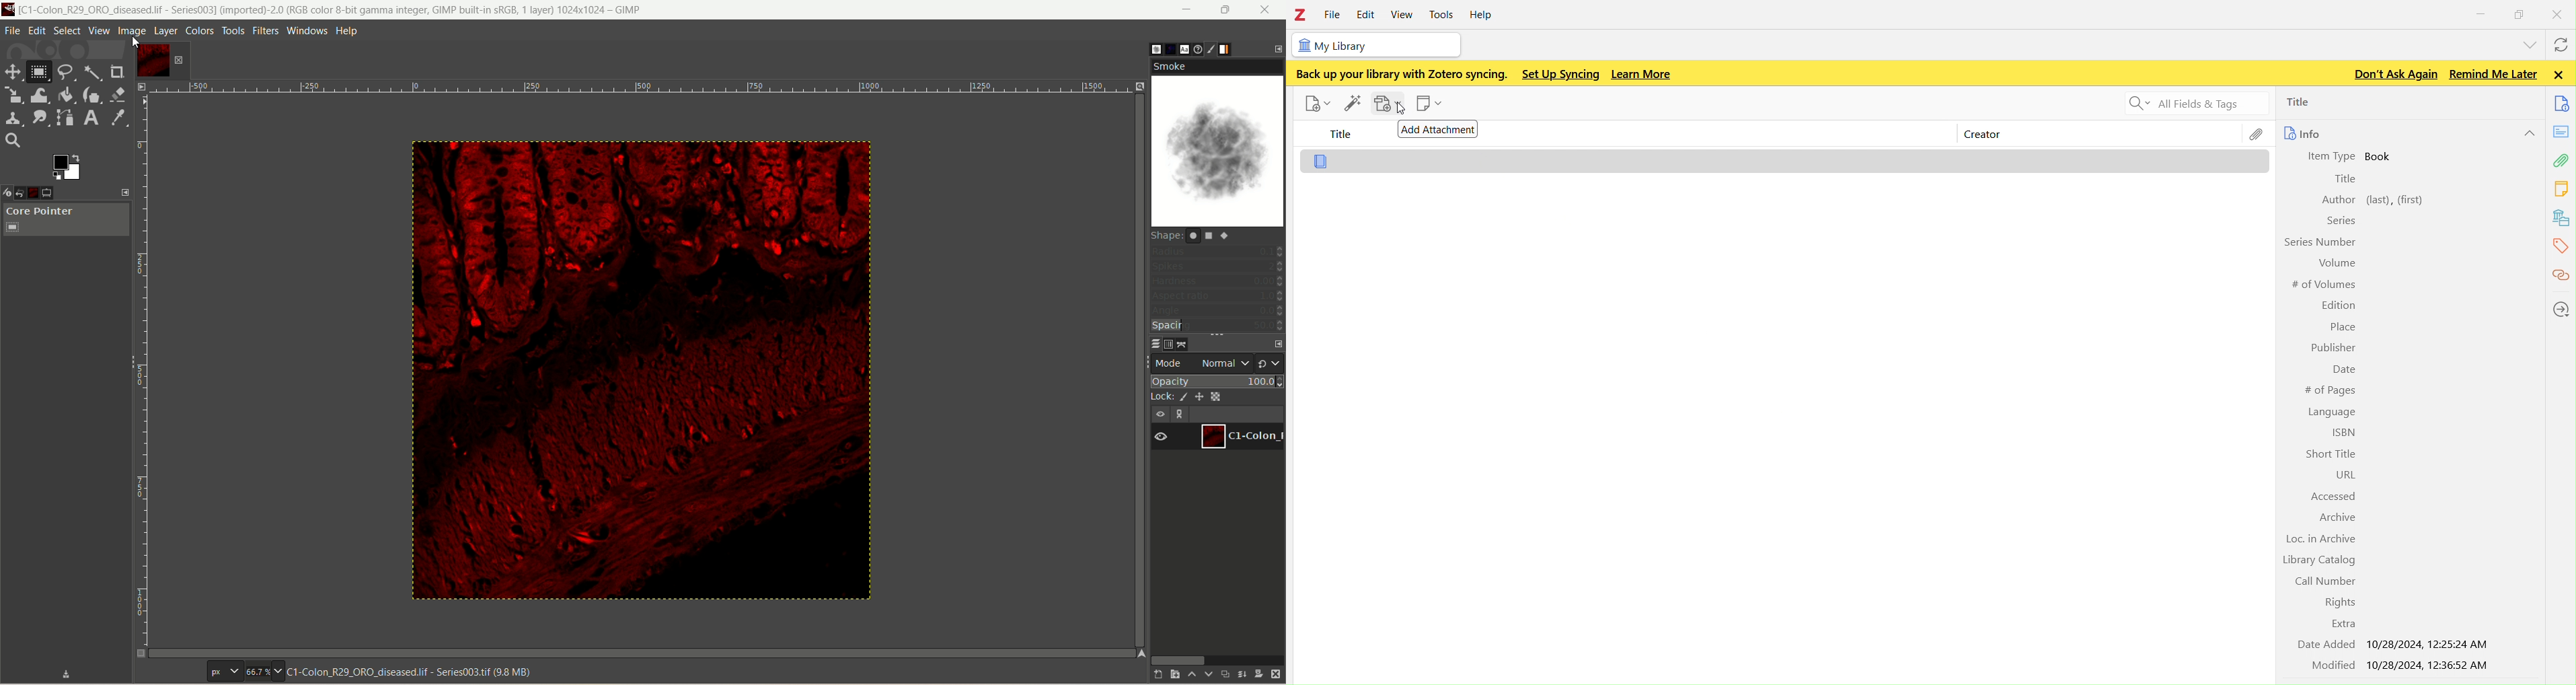 This screenshot has height=700, width=2576. What do you see at coordinates (2563, 218) in the screenshot?
I see `library` at bounding box center [2563, 218].